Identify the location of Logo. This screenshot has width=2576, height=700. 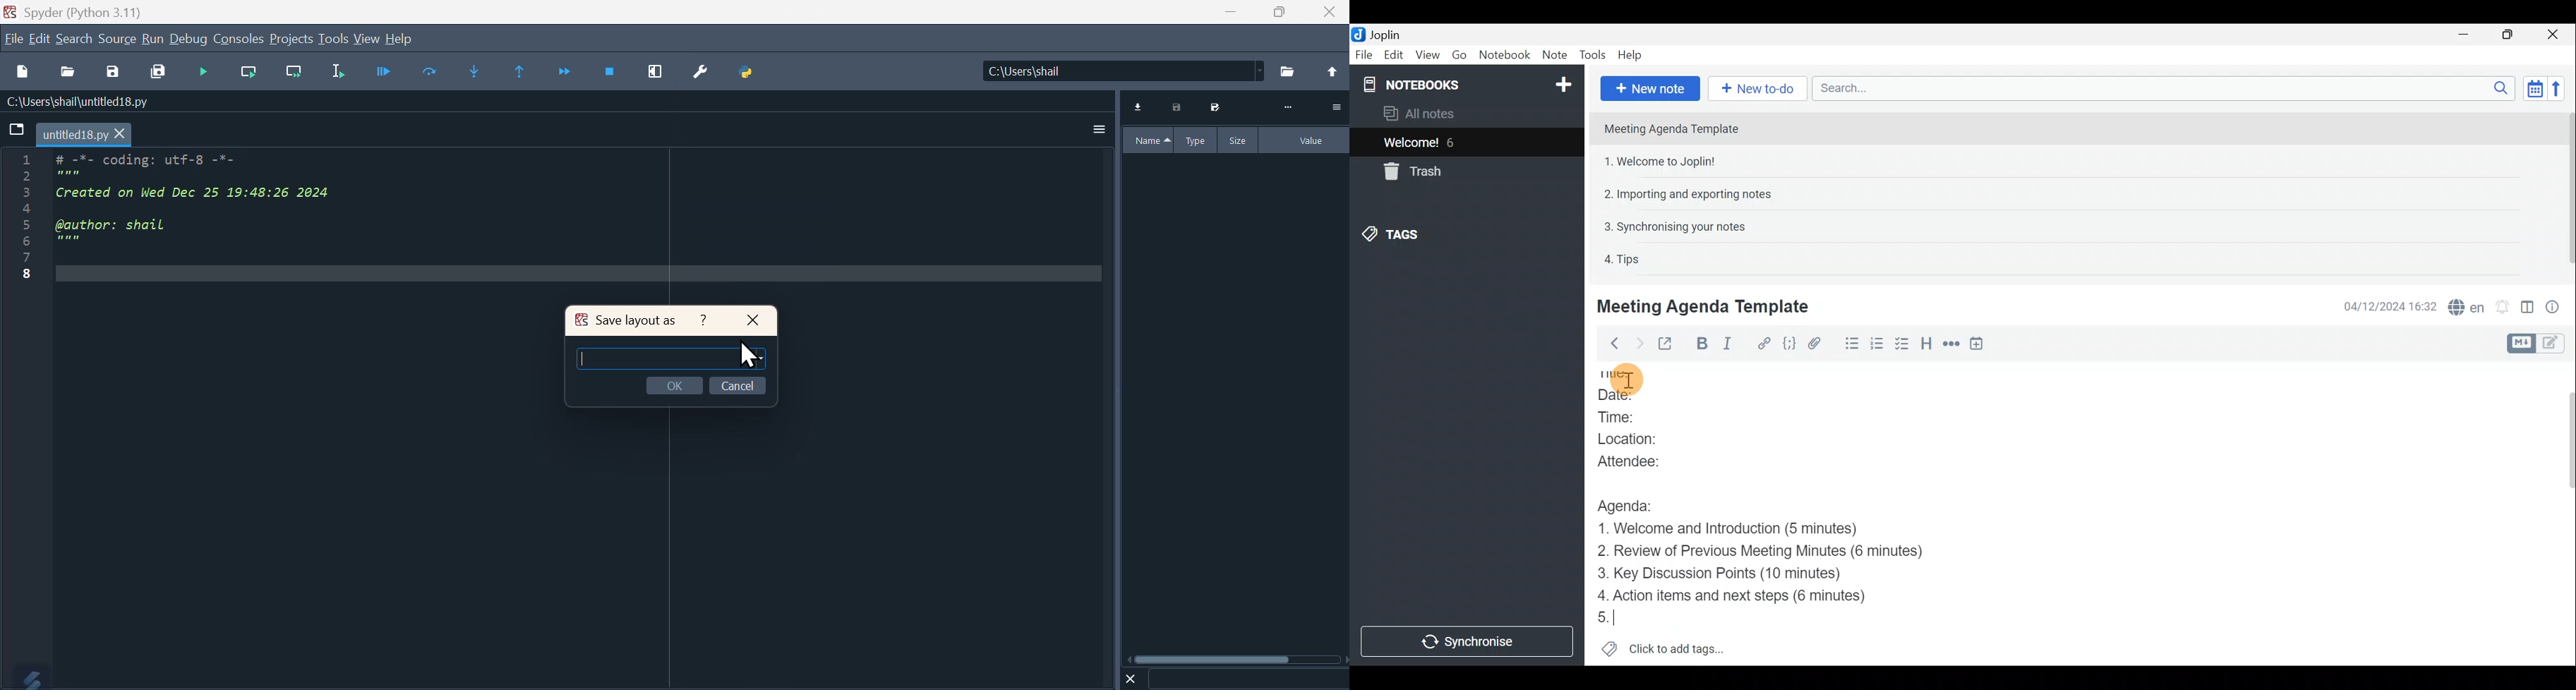
(26, 677).